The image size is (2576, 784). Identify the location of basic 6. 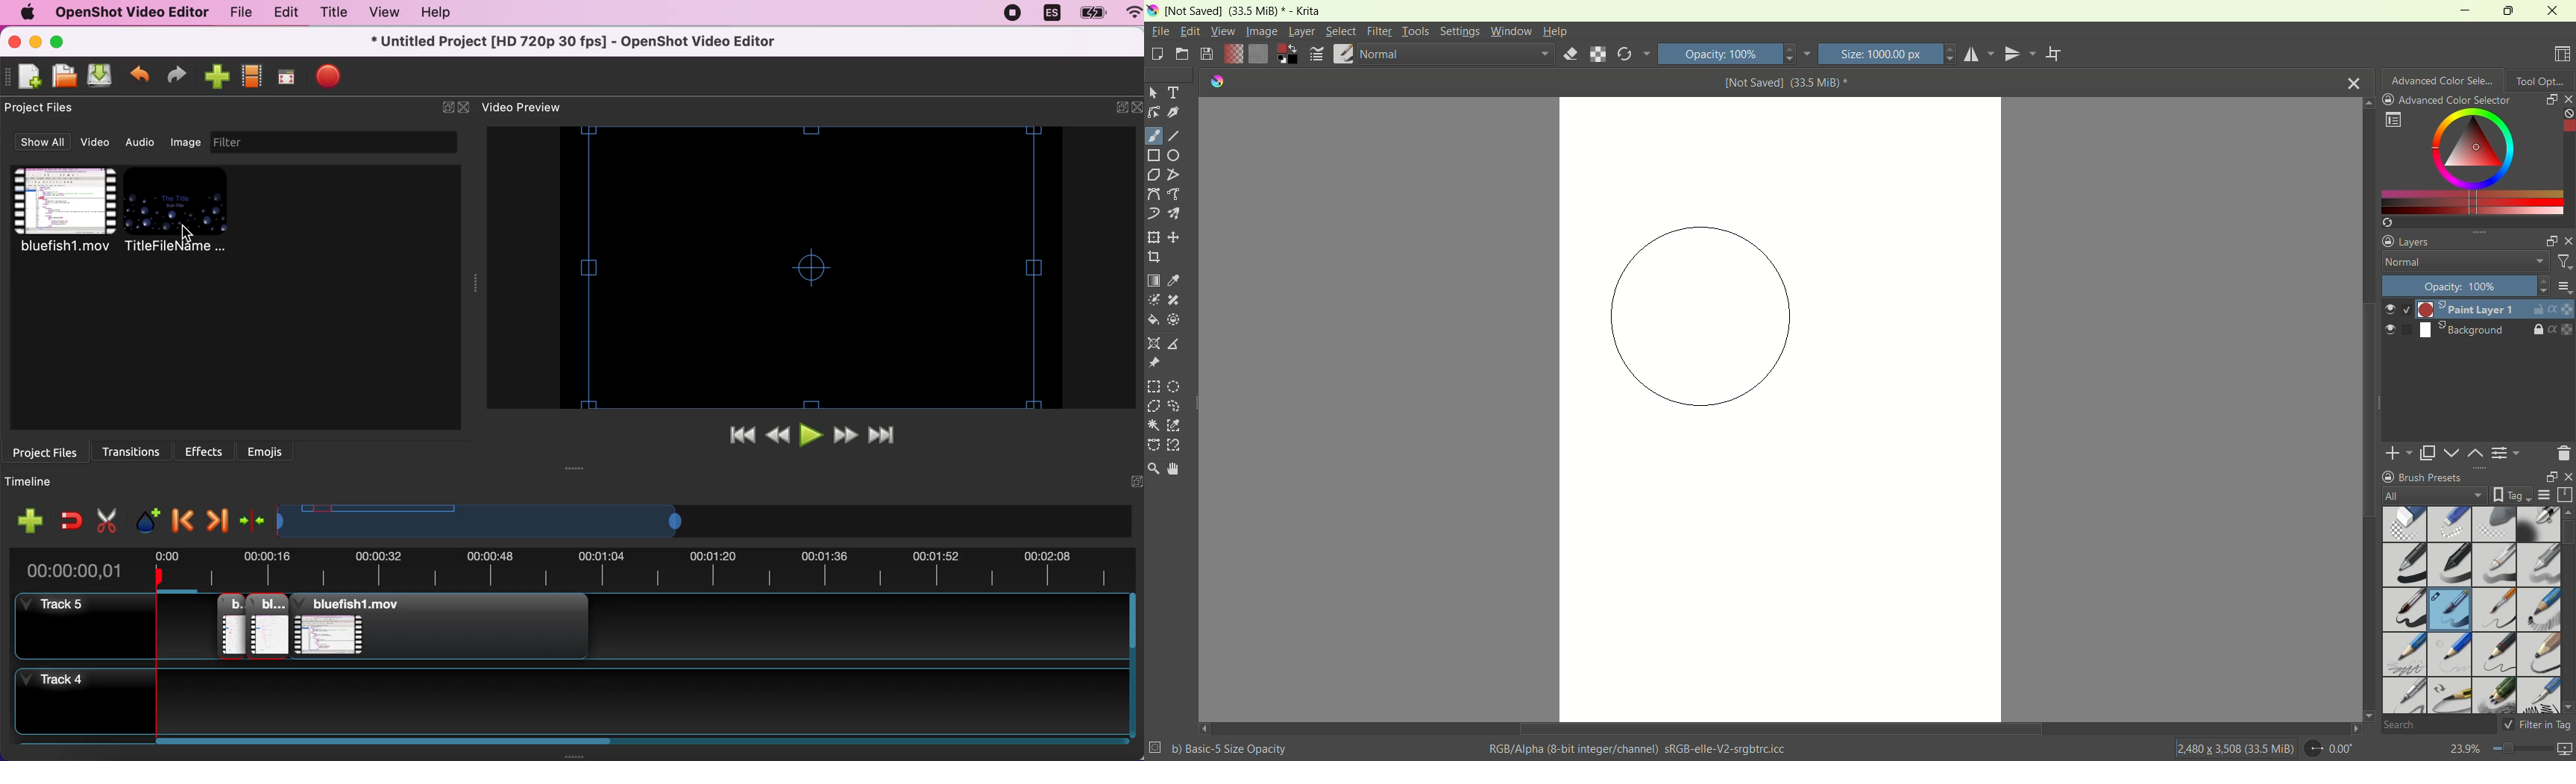
(2494, 611).